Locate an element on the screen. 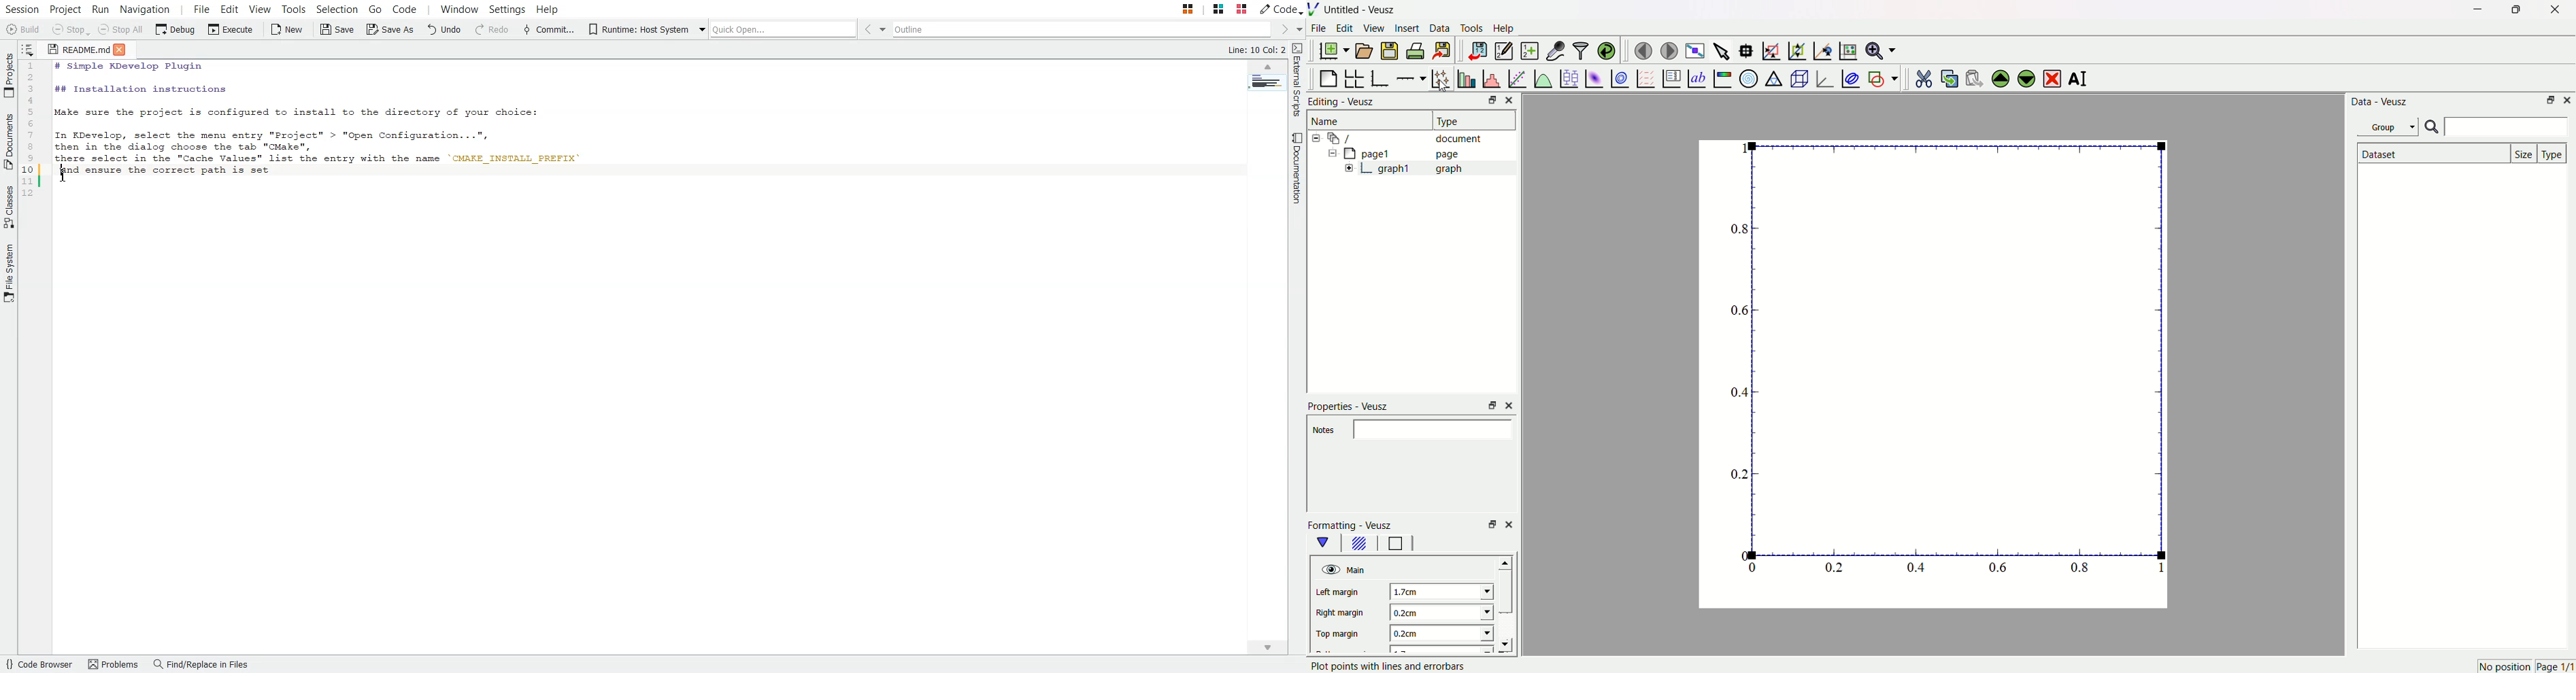  minimise is located at coordinates (1489, 524).